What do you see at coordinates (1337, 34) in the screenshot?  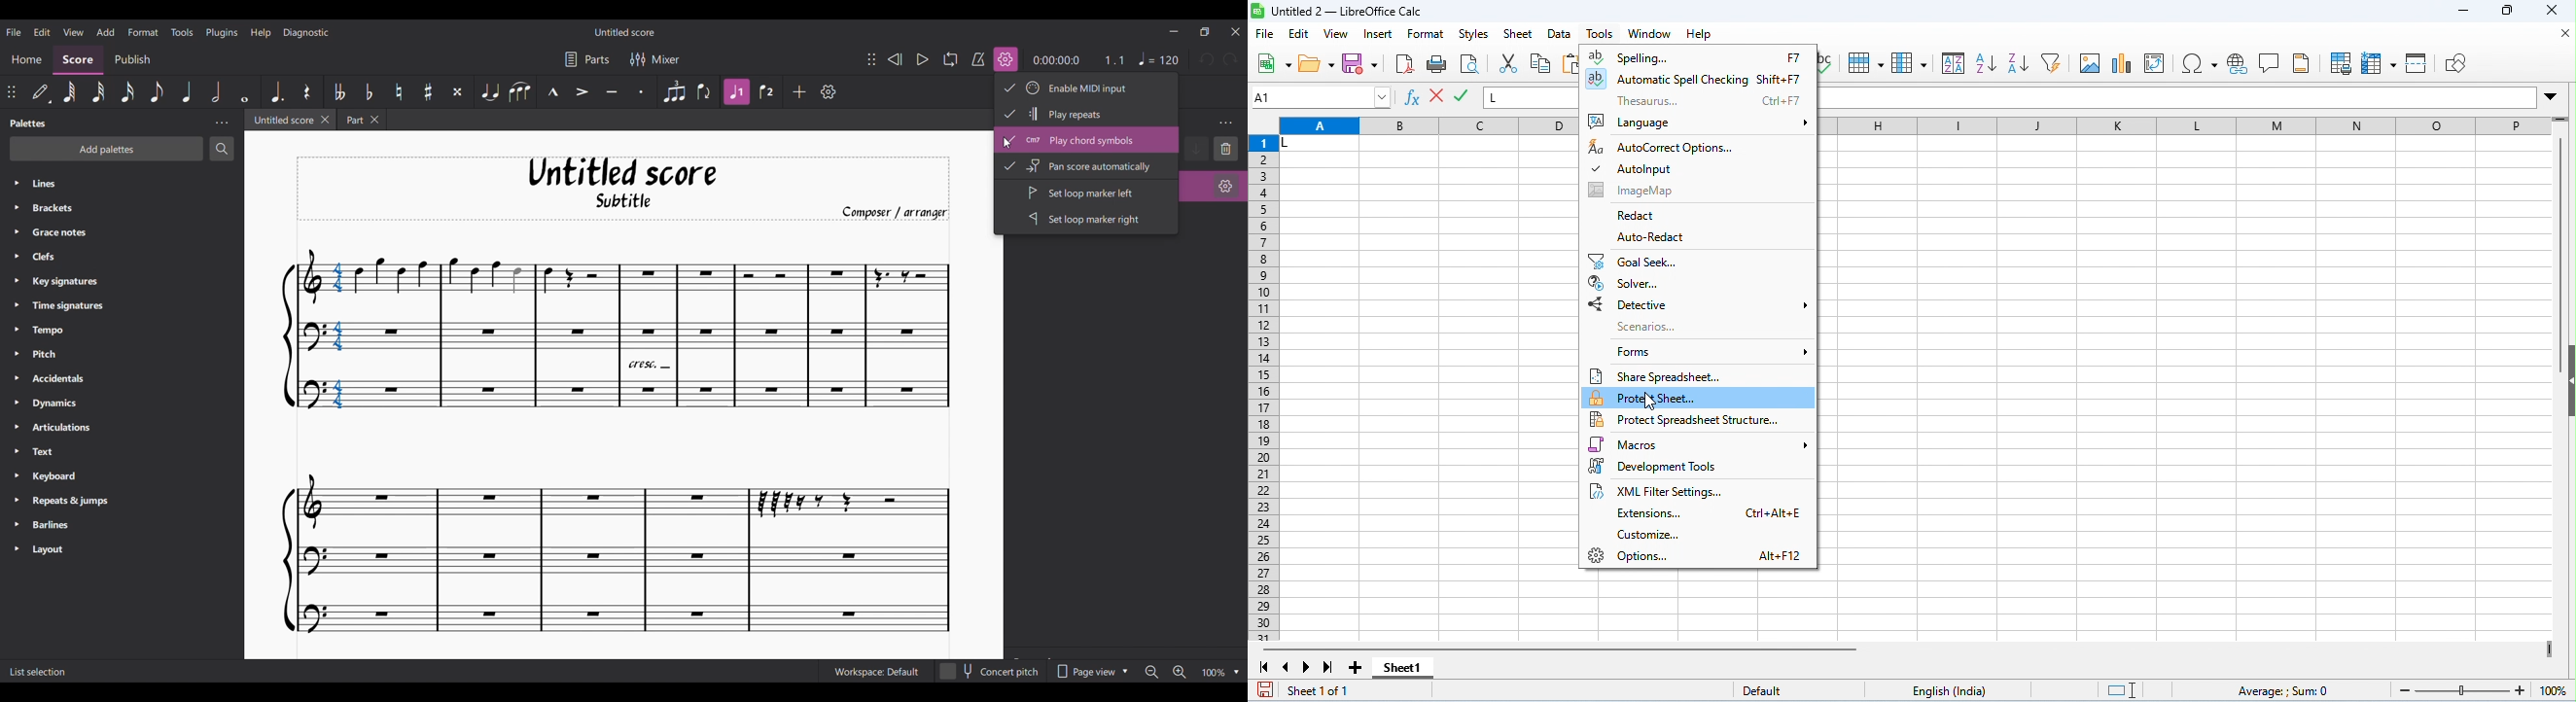 I see `view` at bounding box center [1337, 34].